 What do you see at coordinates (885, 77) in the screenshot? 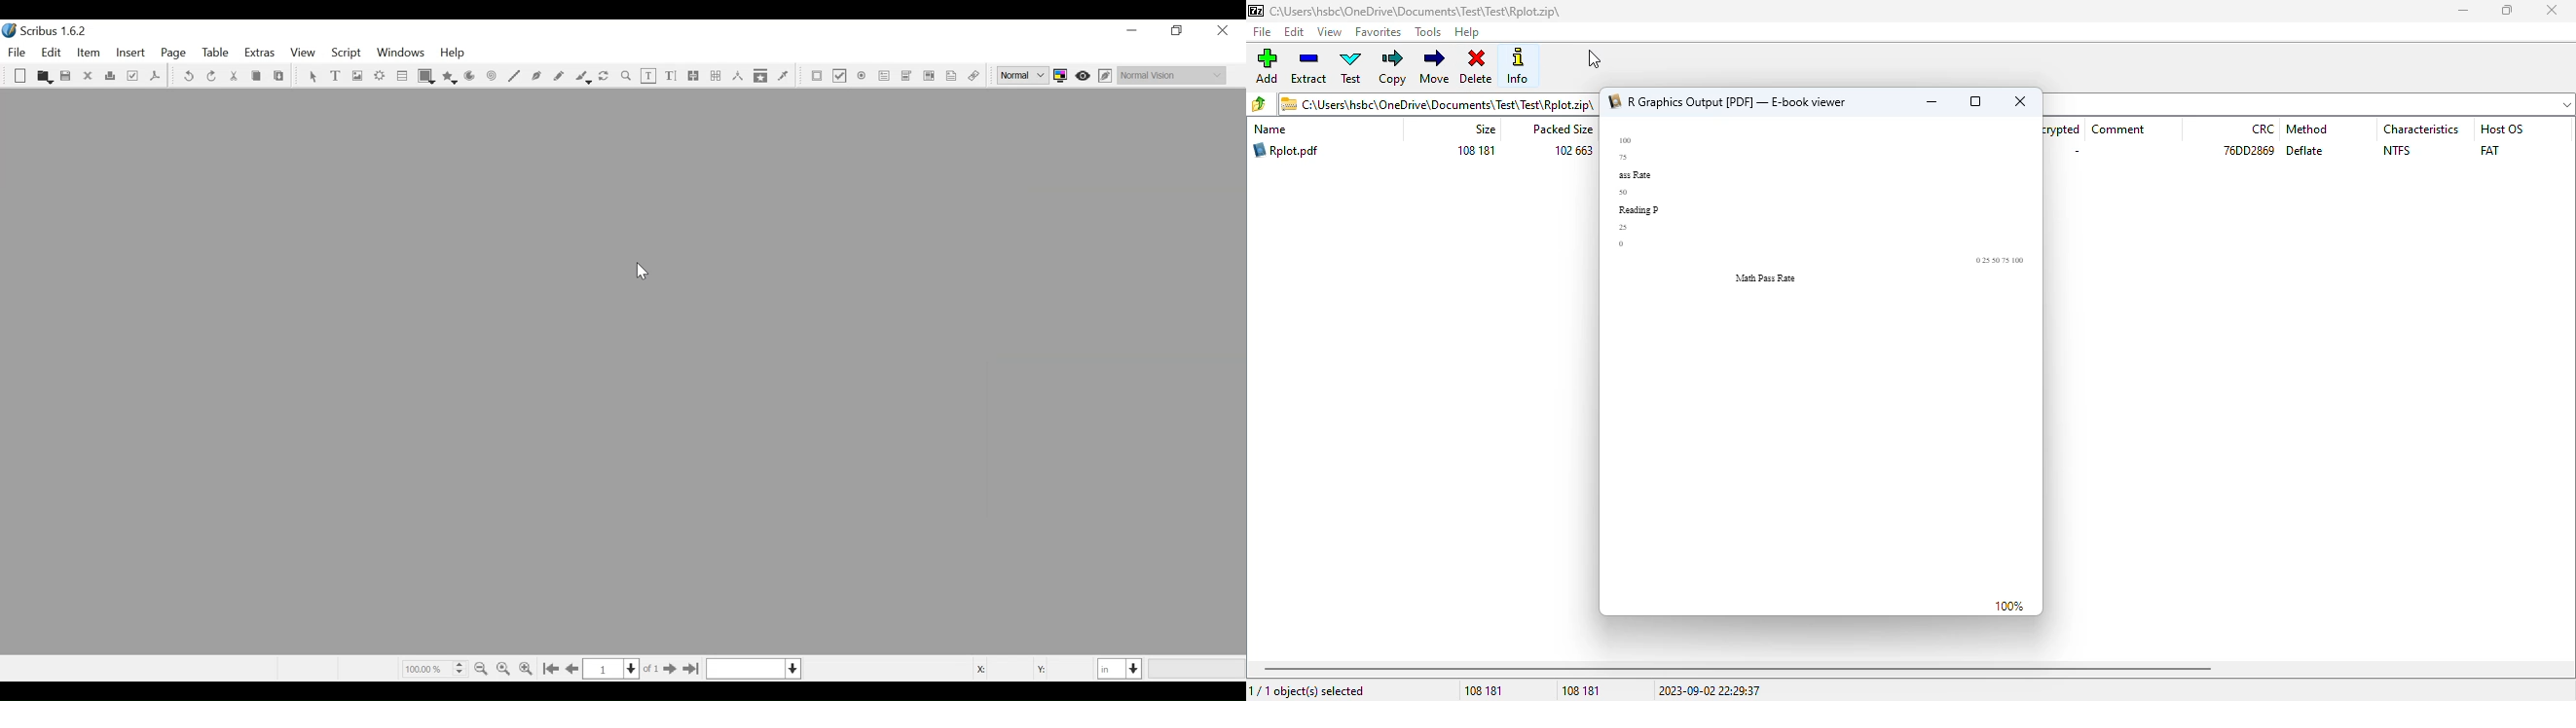
I see `PDF Combo Box` at bounding box center [885, 77].